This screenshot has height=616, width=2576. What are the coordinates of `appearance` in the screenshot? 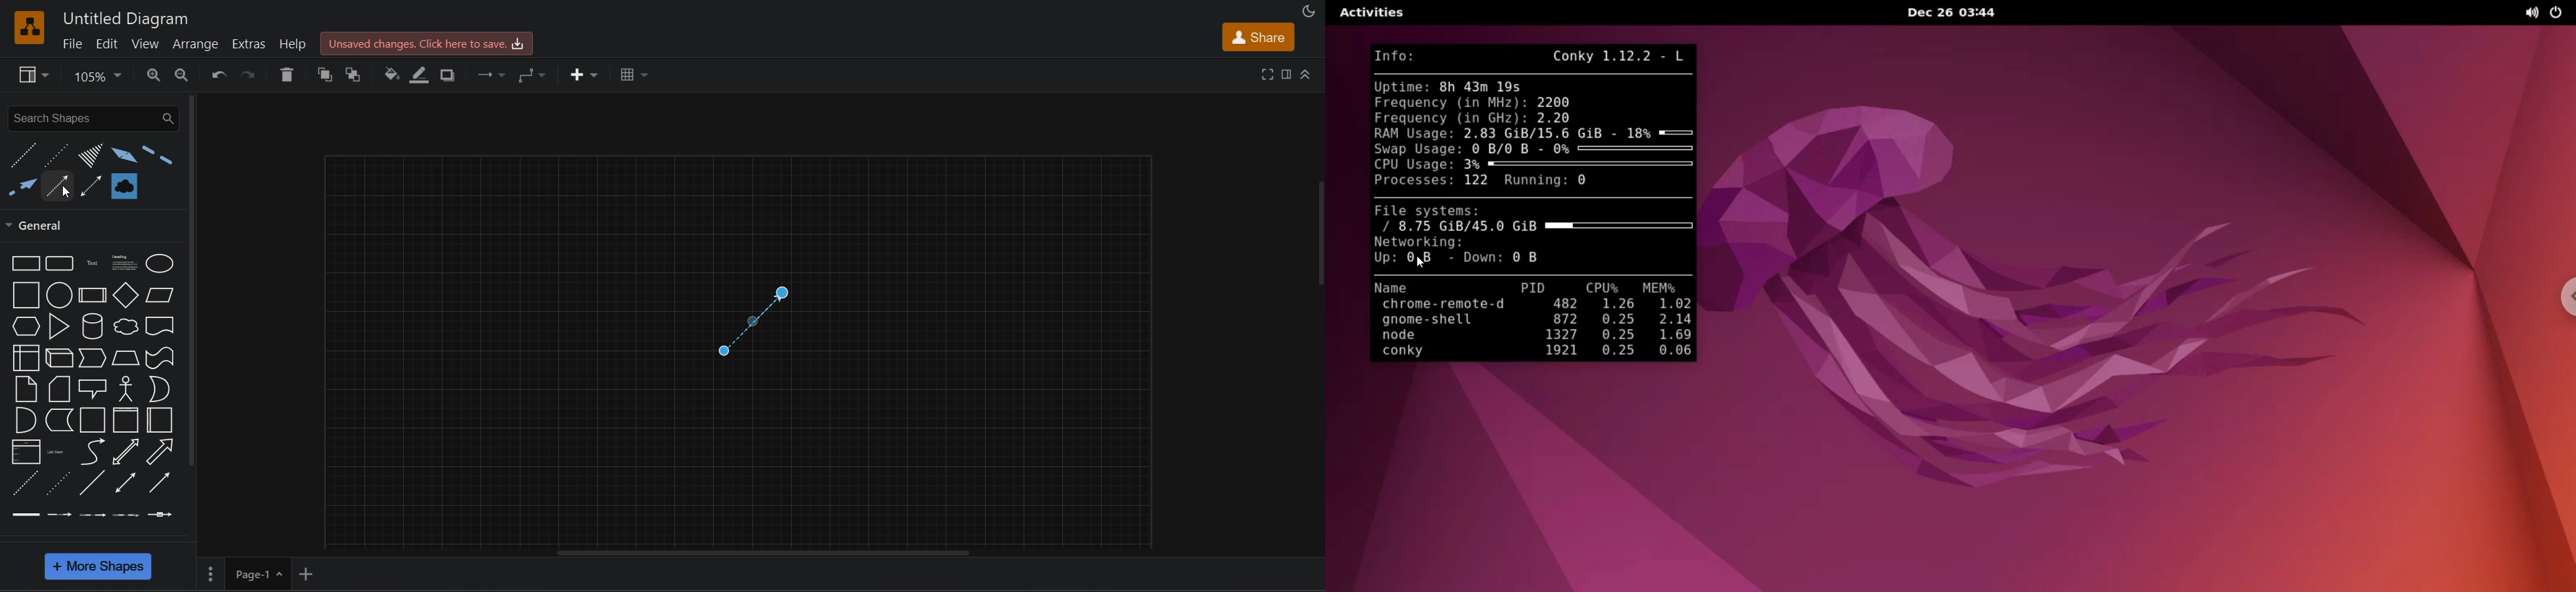 It's located at (1309, 11).